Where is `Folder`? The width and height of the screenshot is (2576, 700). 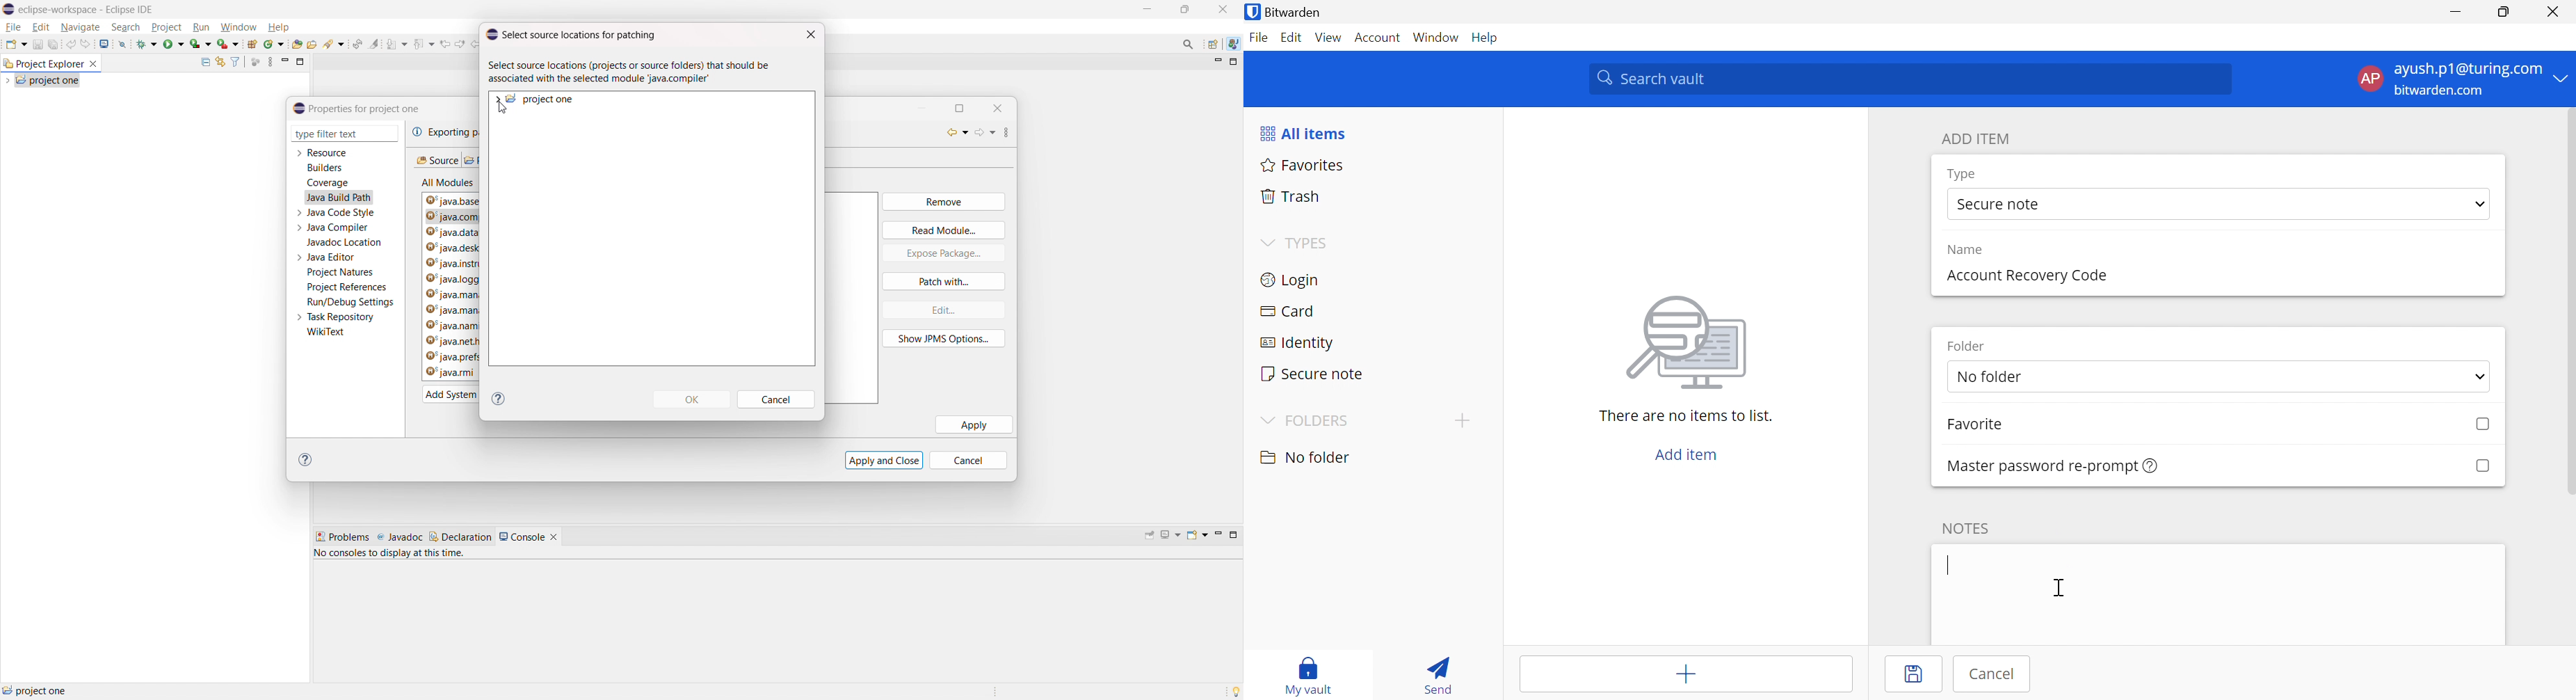
Folder is located at coordinates (1970, 346).